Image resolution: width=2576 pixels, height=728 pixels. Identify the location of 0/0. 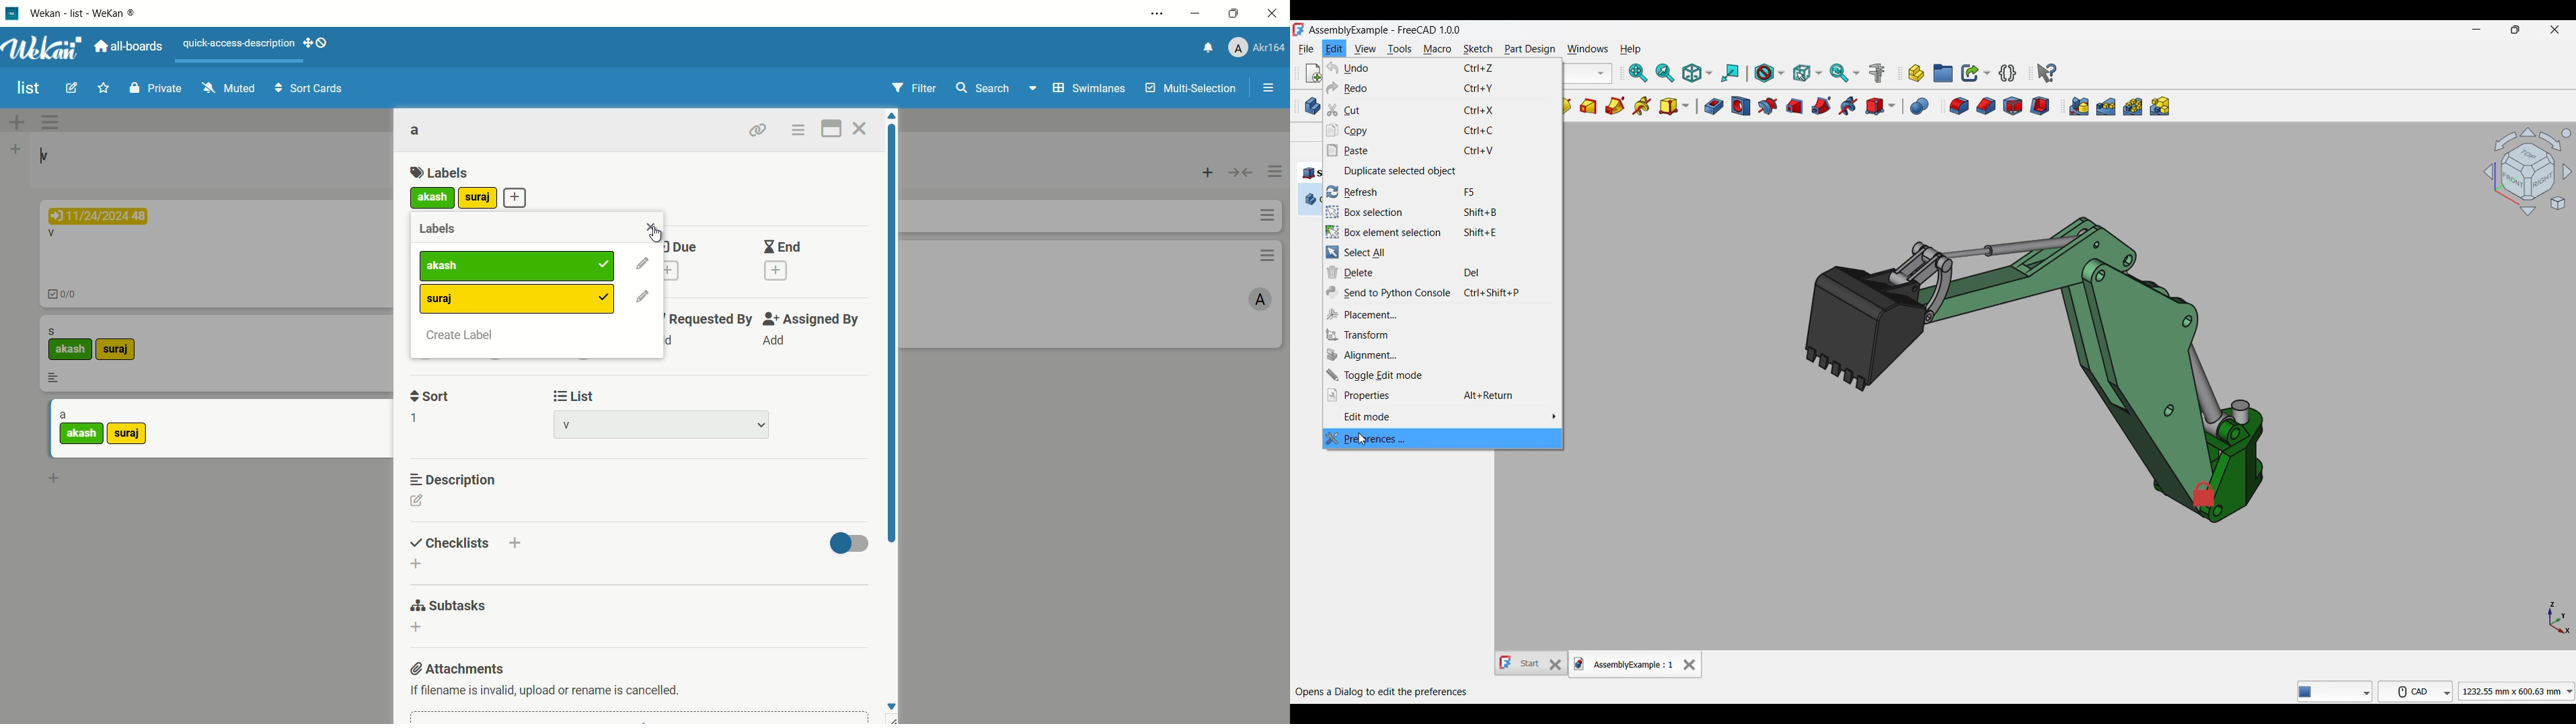
(69, 294).